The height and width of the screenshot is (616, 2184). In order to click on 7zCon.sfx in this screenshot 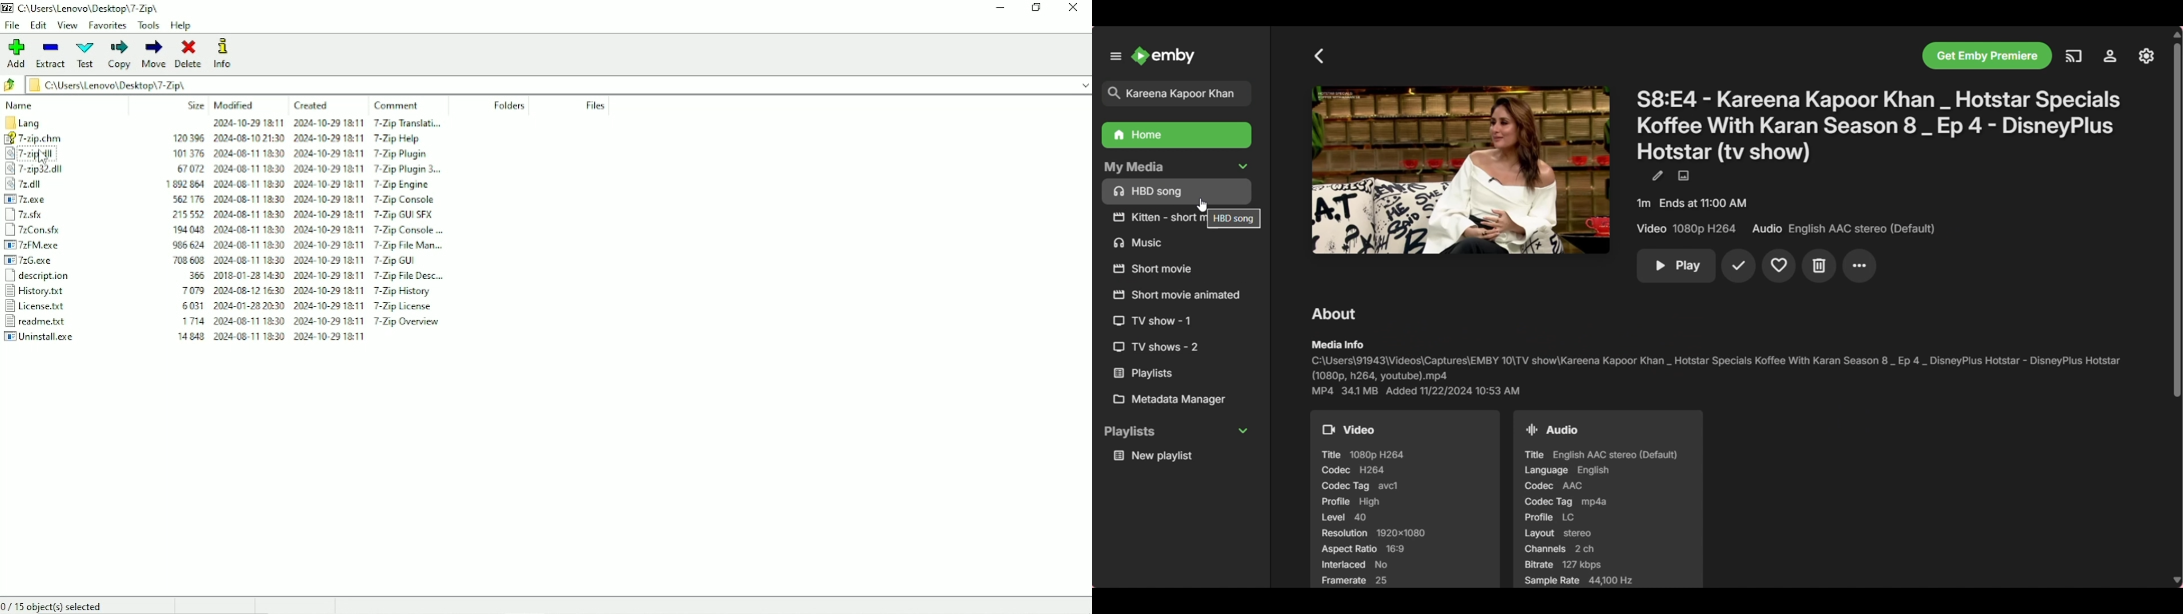, I will do `click(225, 230)`.